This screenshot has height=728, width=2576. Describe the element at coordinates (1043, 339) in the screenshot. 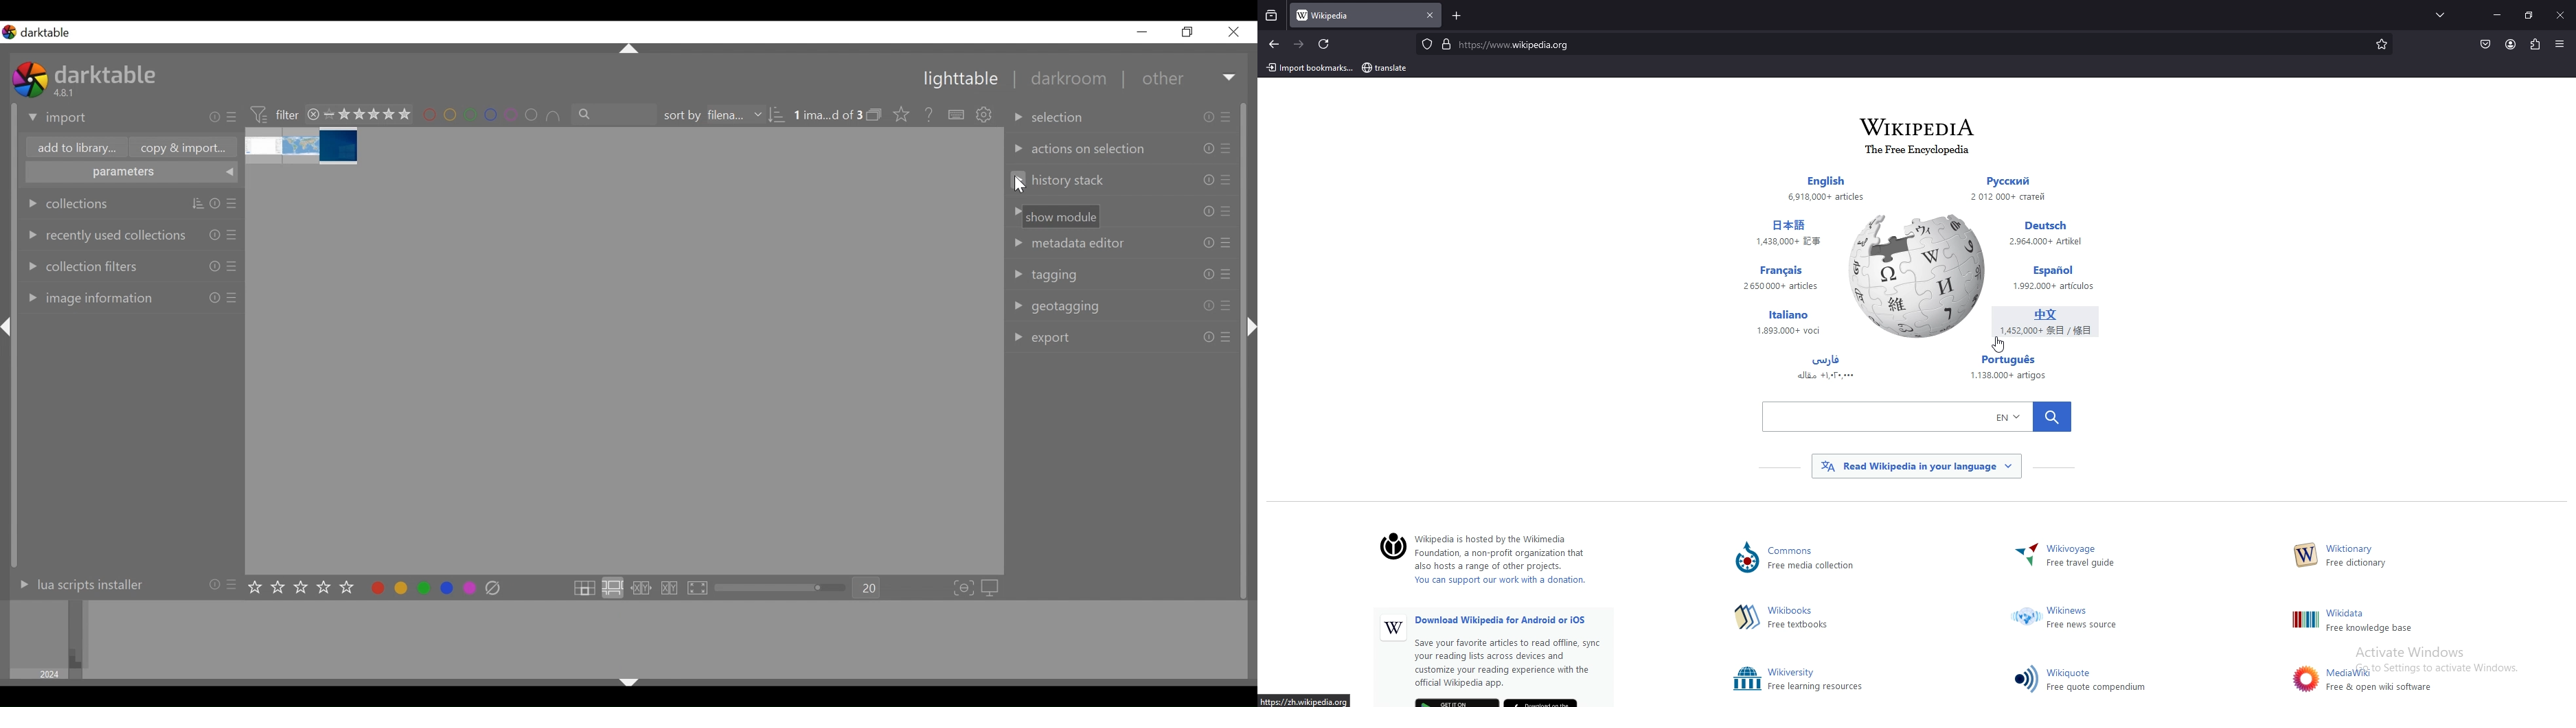

I see `export` at that location.